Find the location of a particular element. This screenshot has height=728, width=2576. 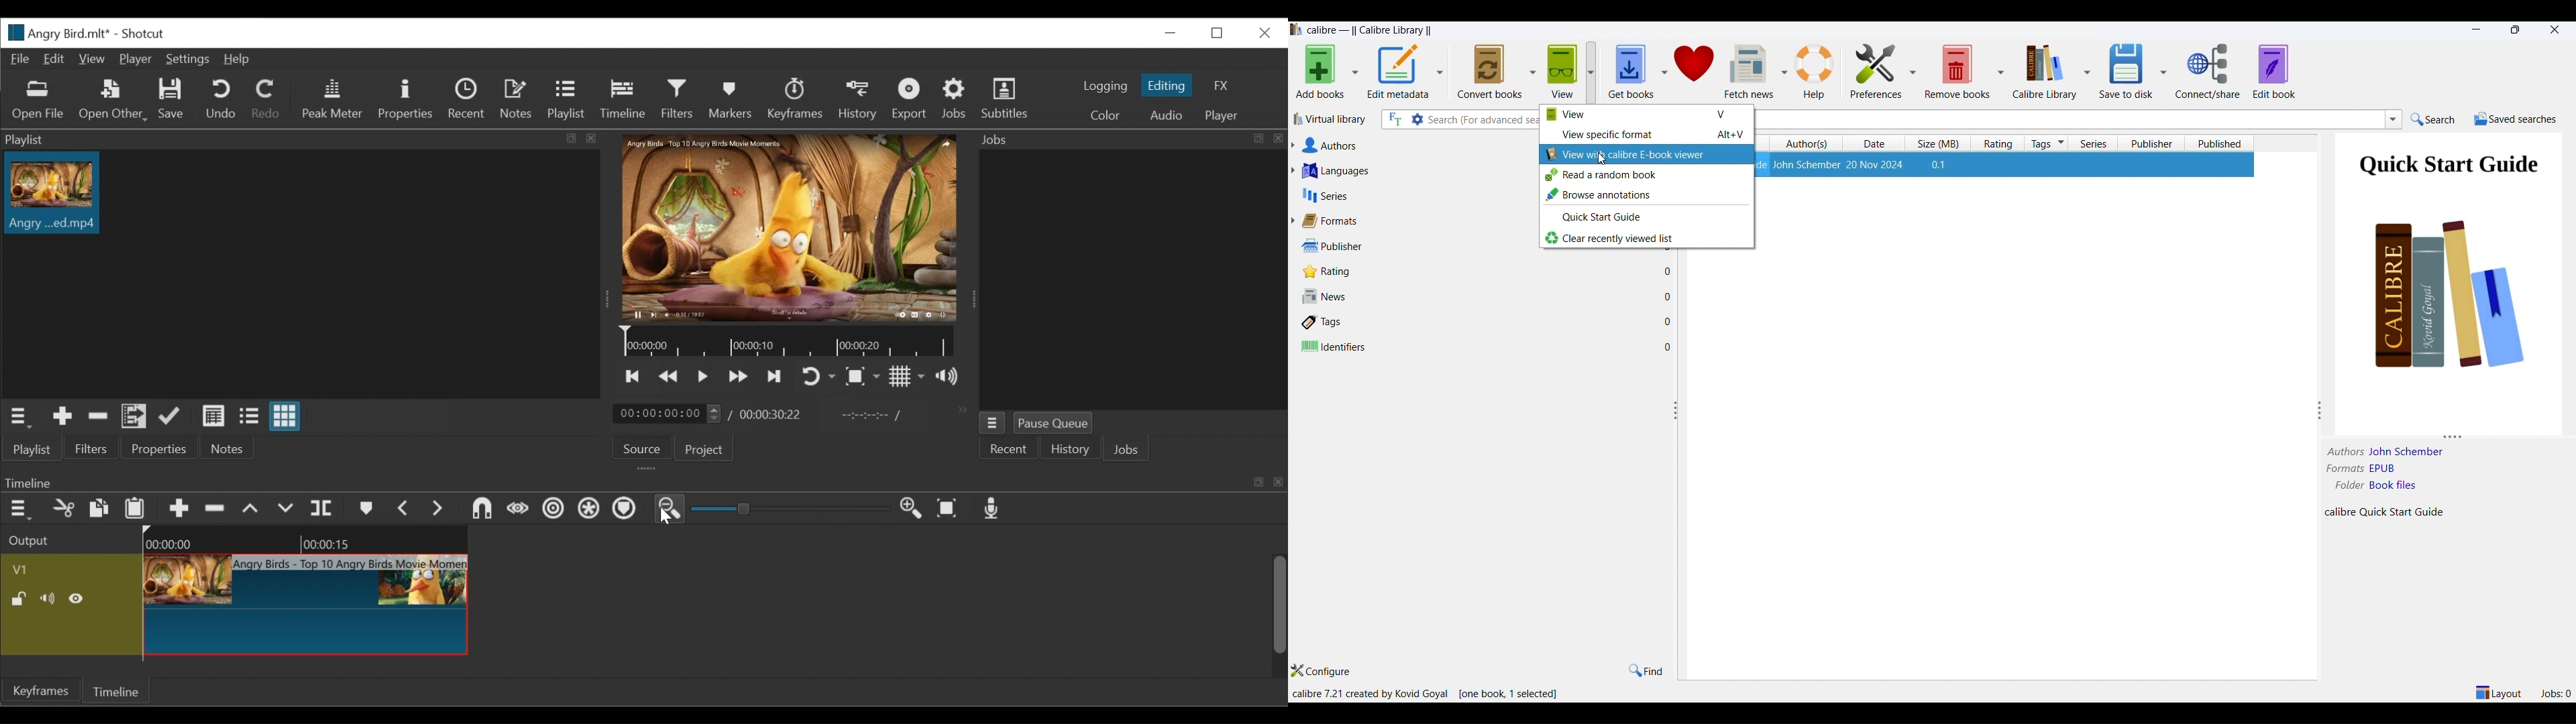

Sow volume control is located at coordinates (947, 376).